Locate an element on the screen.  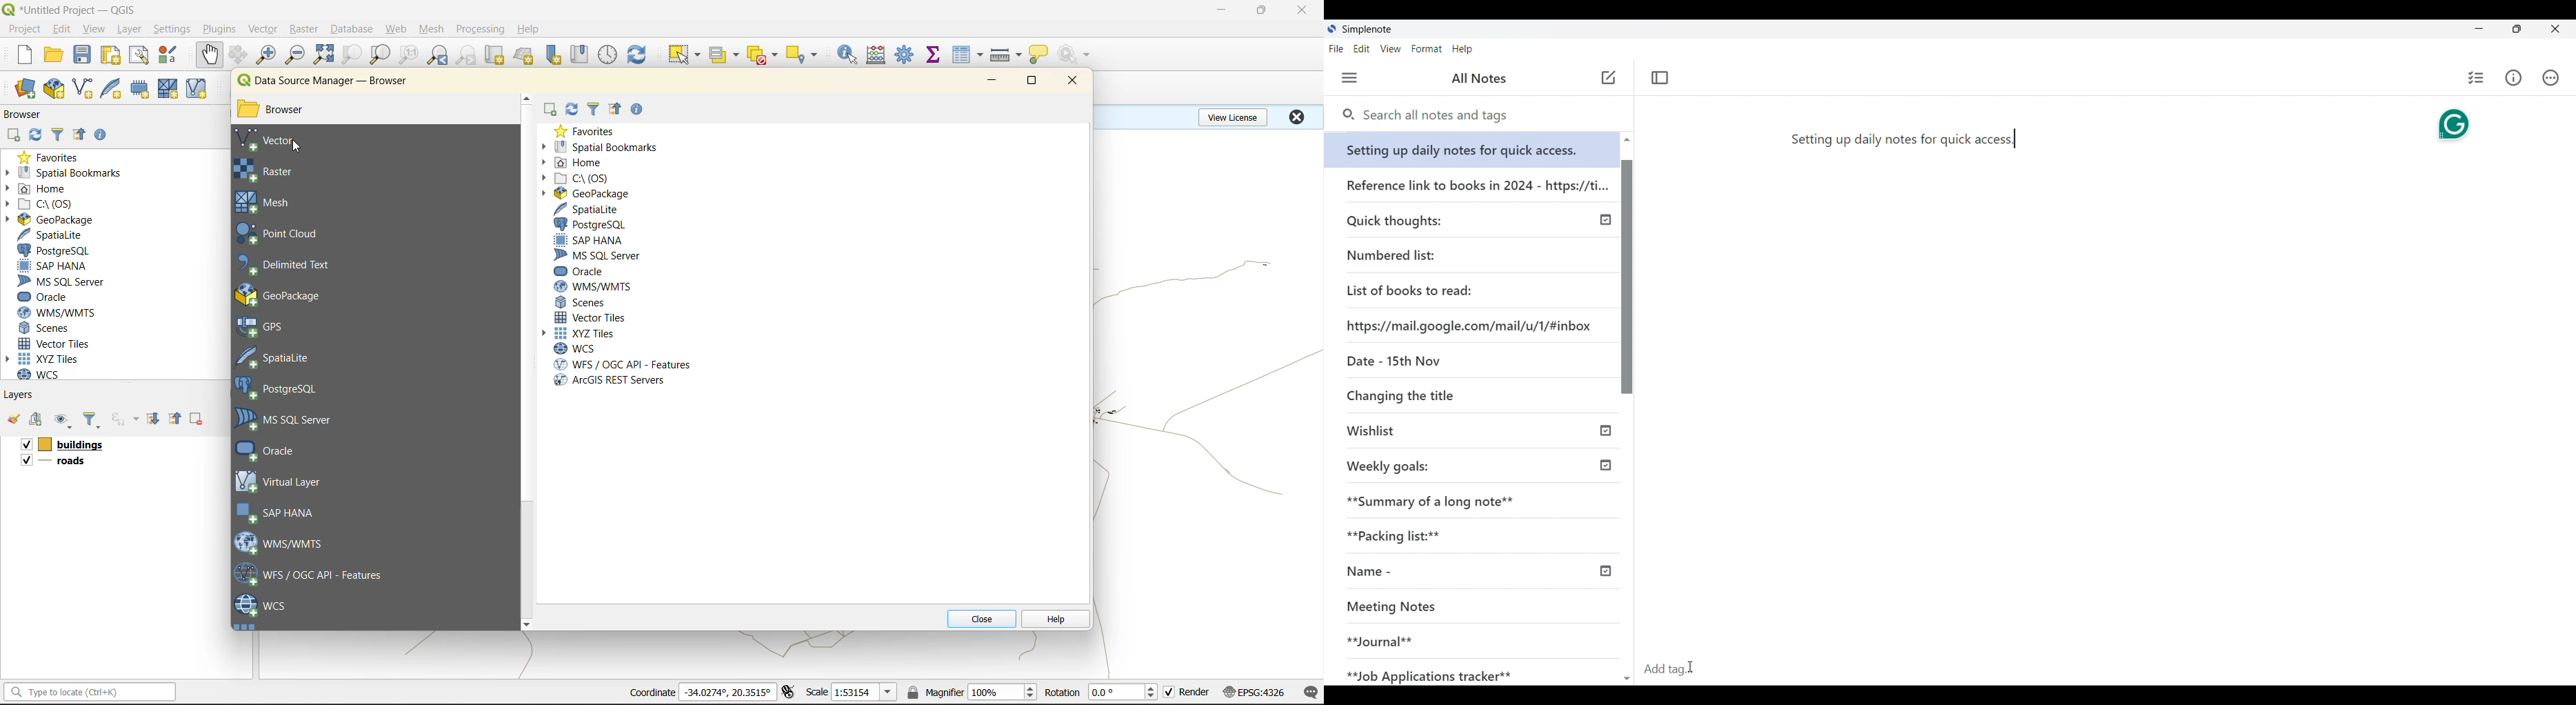
geopackage is located at coordinates (50, 219).